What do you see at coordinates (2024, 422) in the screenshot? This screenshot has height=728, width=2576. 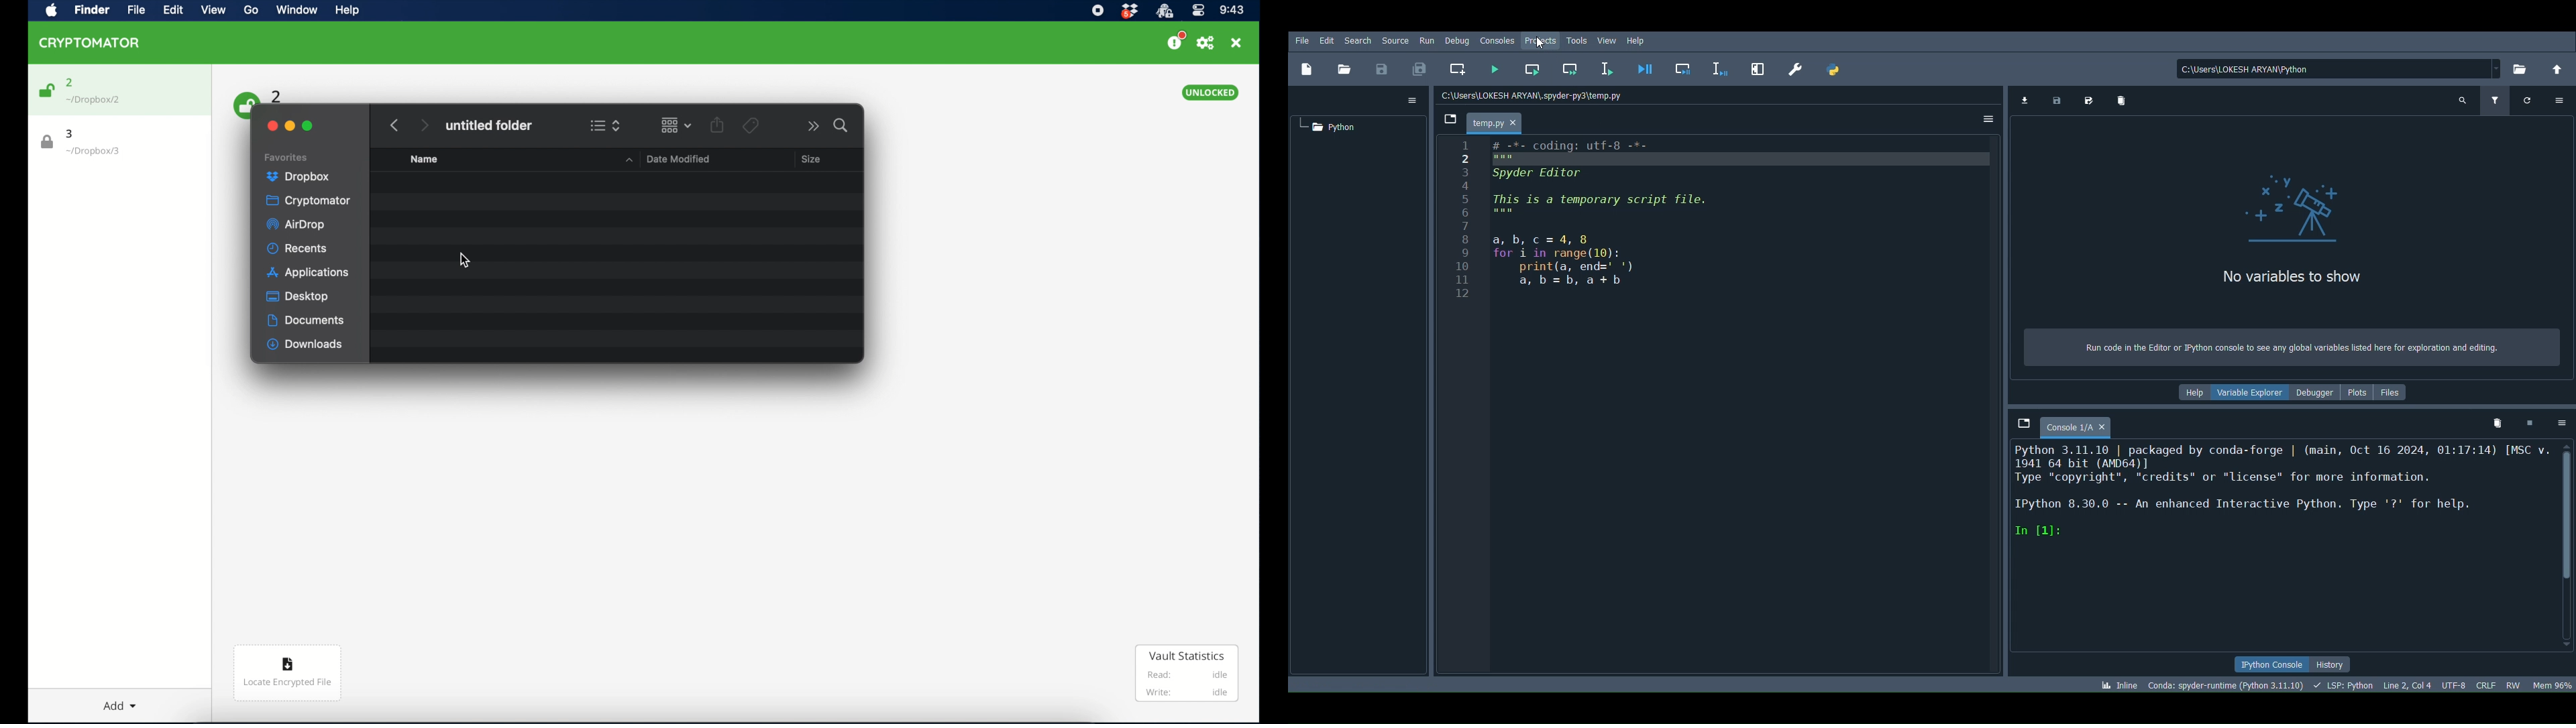 I see `Browse tabs` at bounding box center [2024, 422].